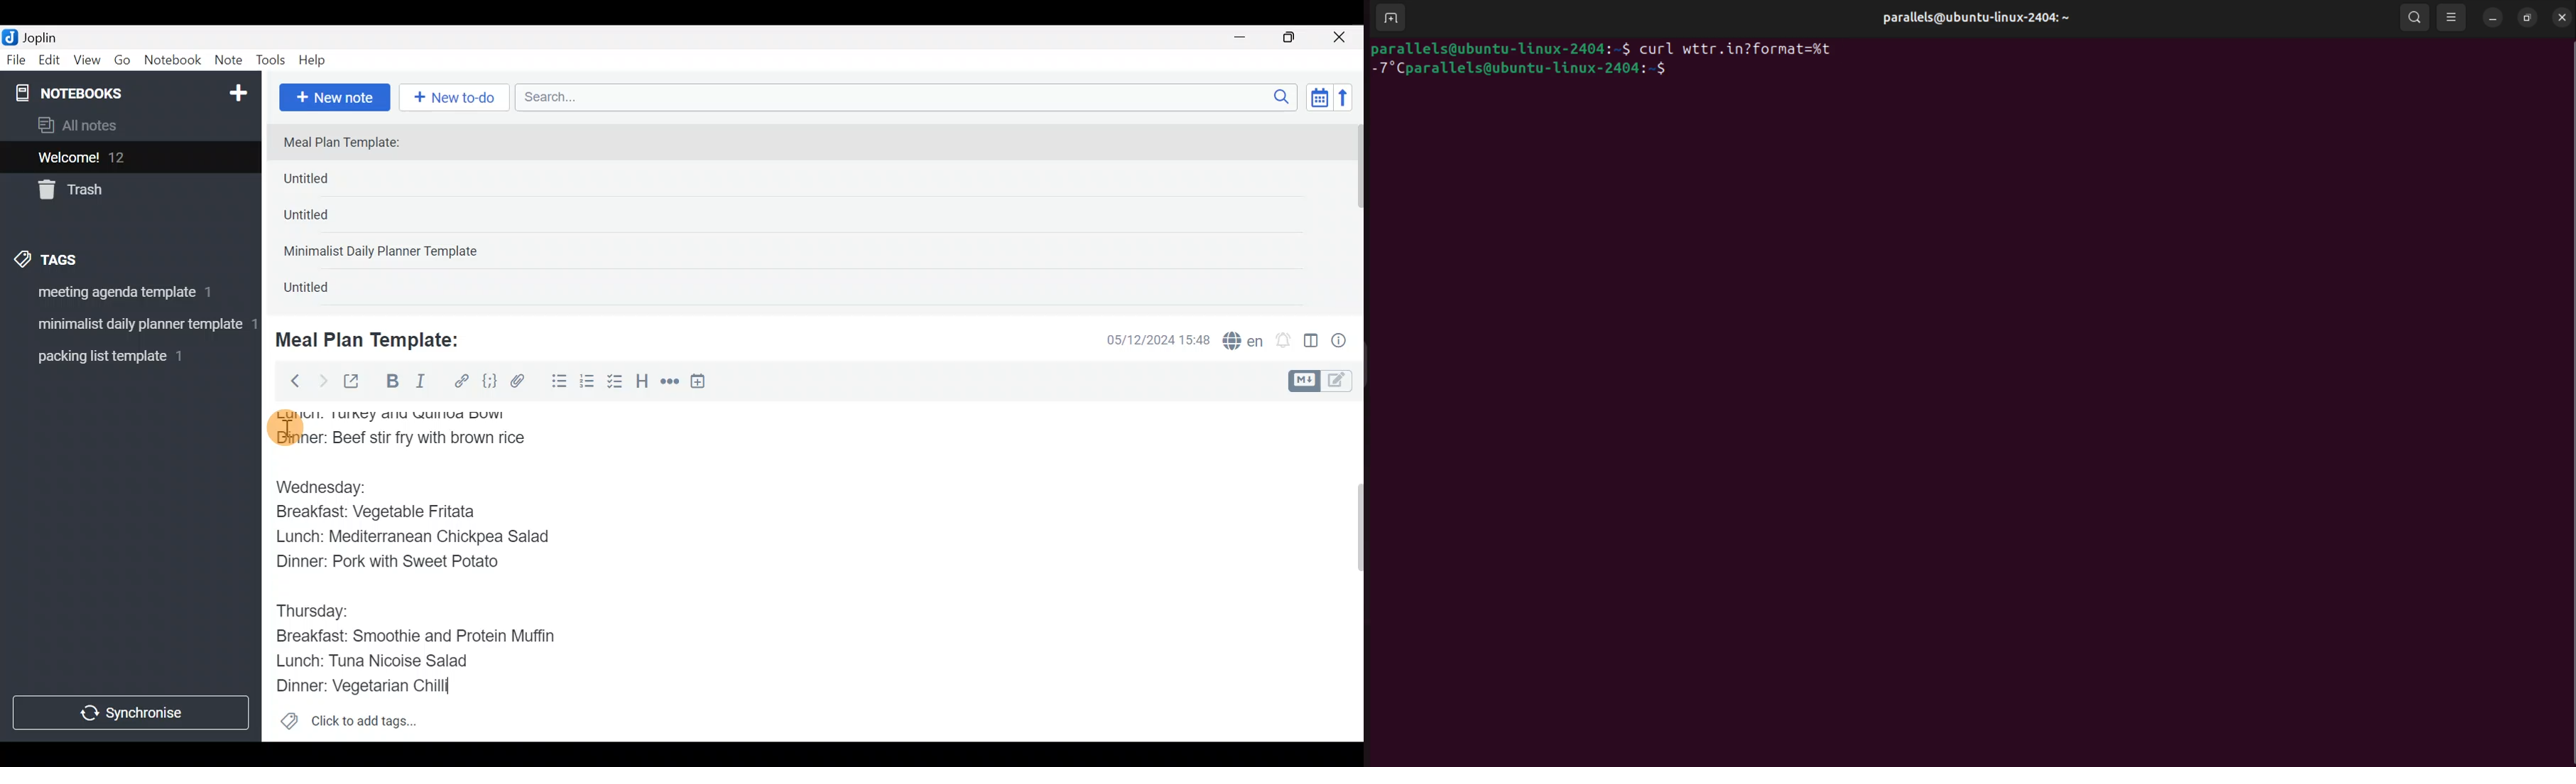  I want to click on Italic, so click(419, 384).